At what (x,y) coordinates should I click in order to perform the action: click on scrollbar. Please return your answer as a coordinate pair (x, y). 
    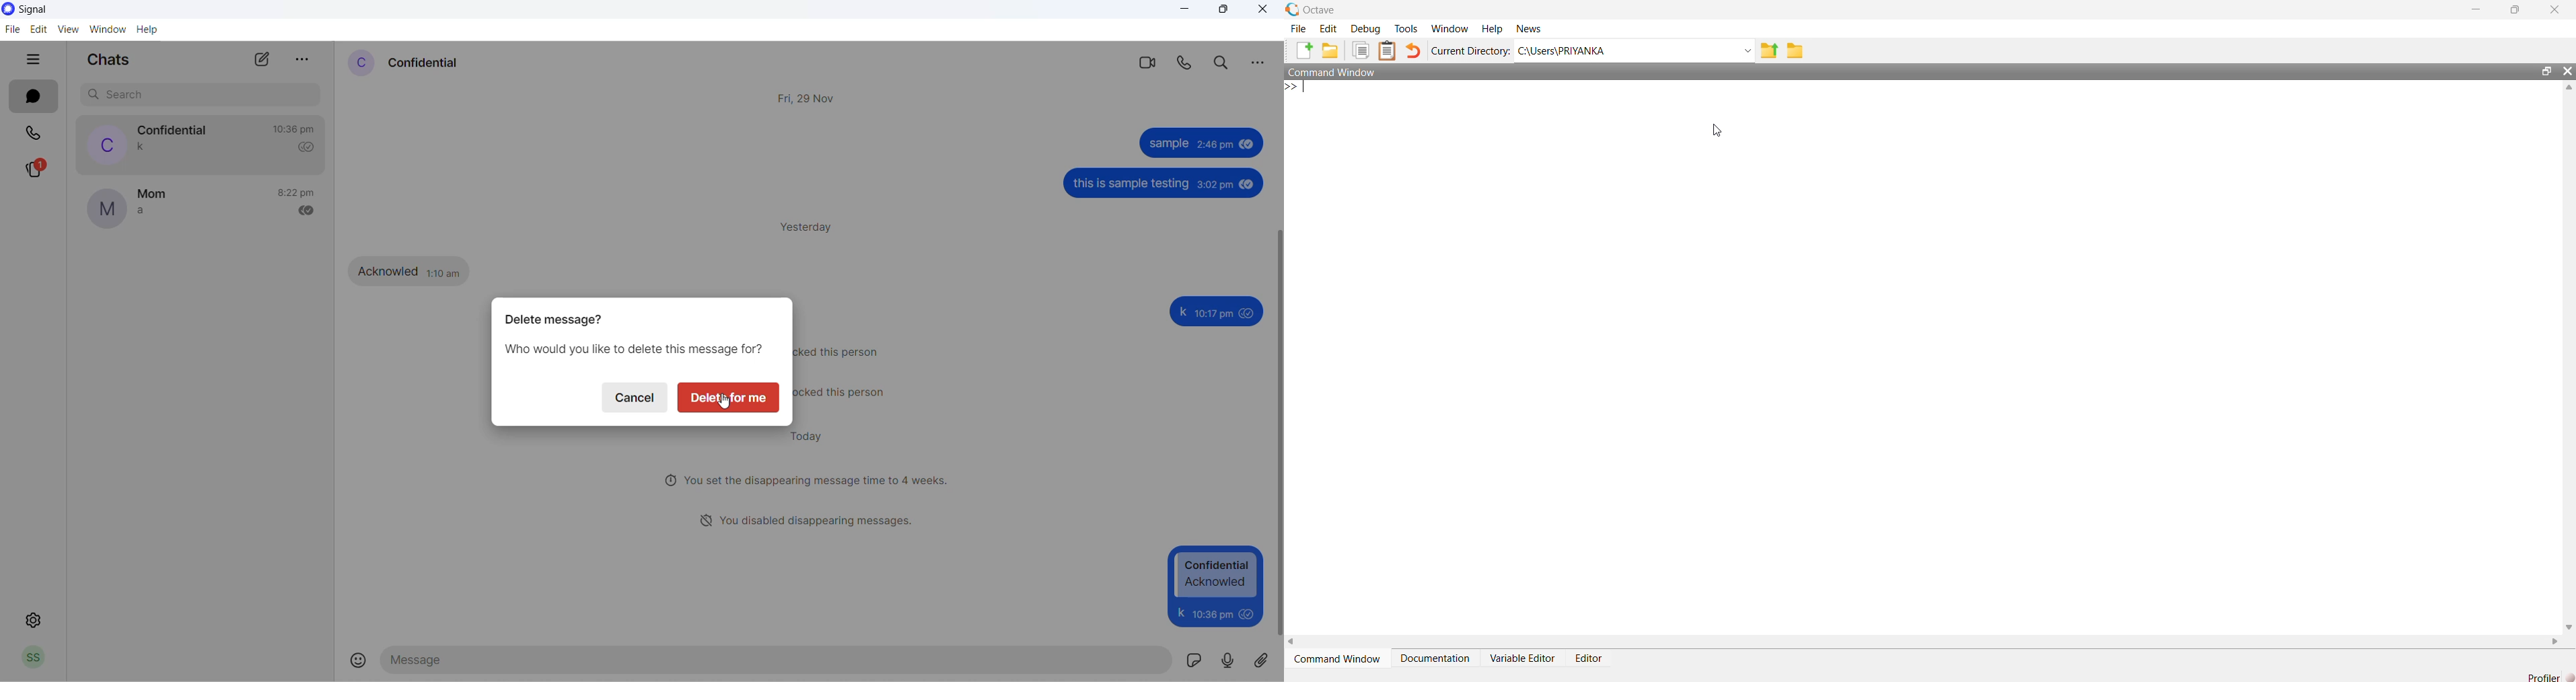
    Looking at the image, I should click on (1276, 432).